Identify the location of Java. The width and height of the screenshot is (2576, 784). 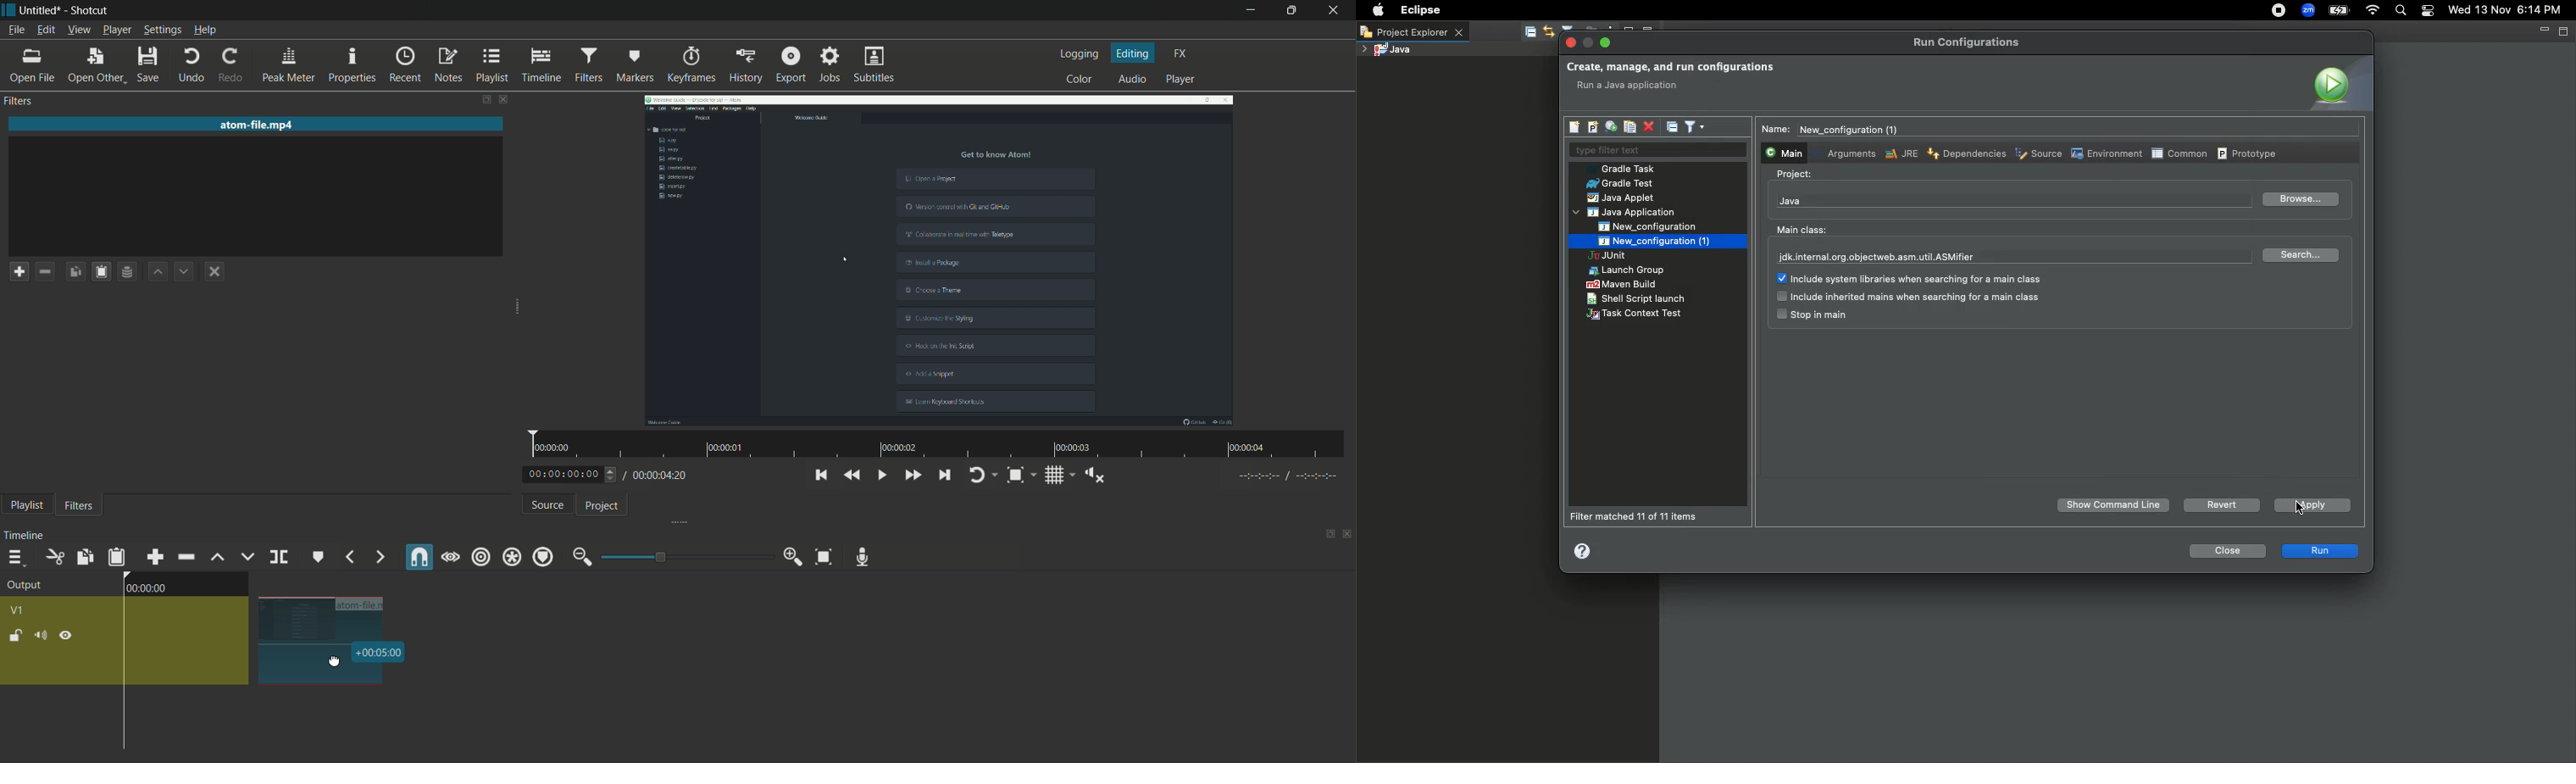
(1790, 201).